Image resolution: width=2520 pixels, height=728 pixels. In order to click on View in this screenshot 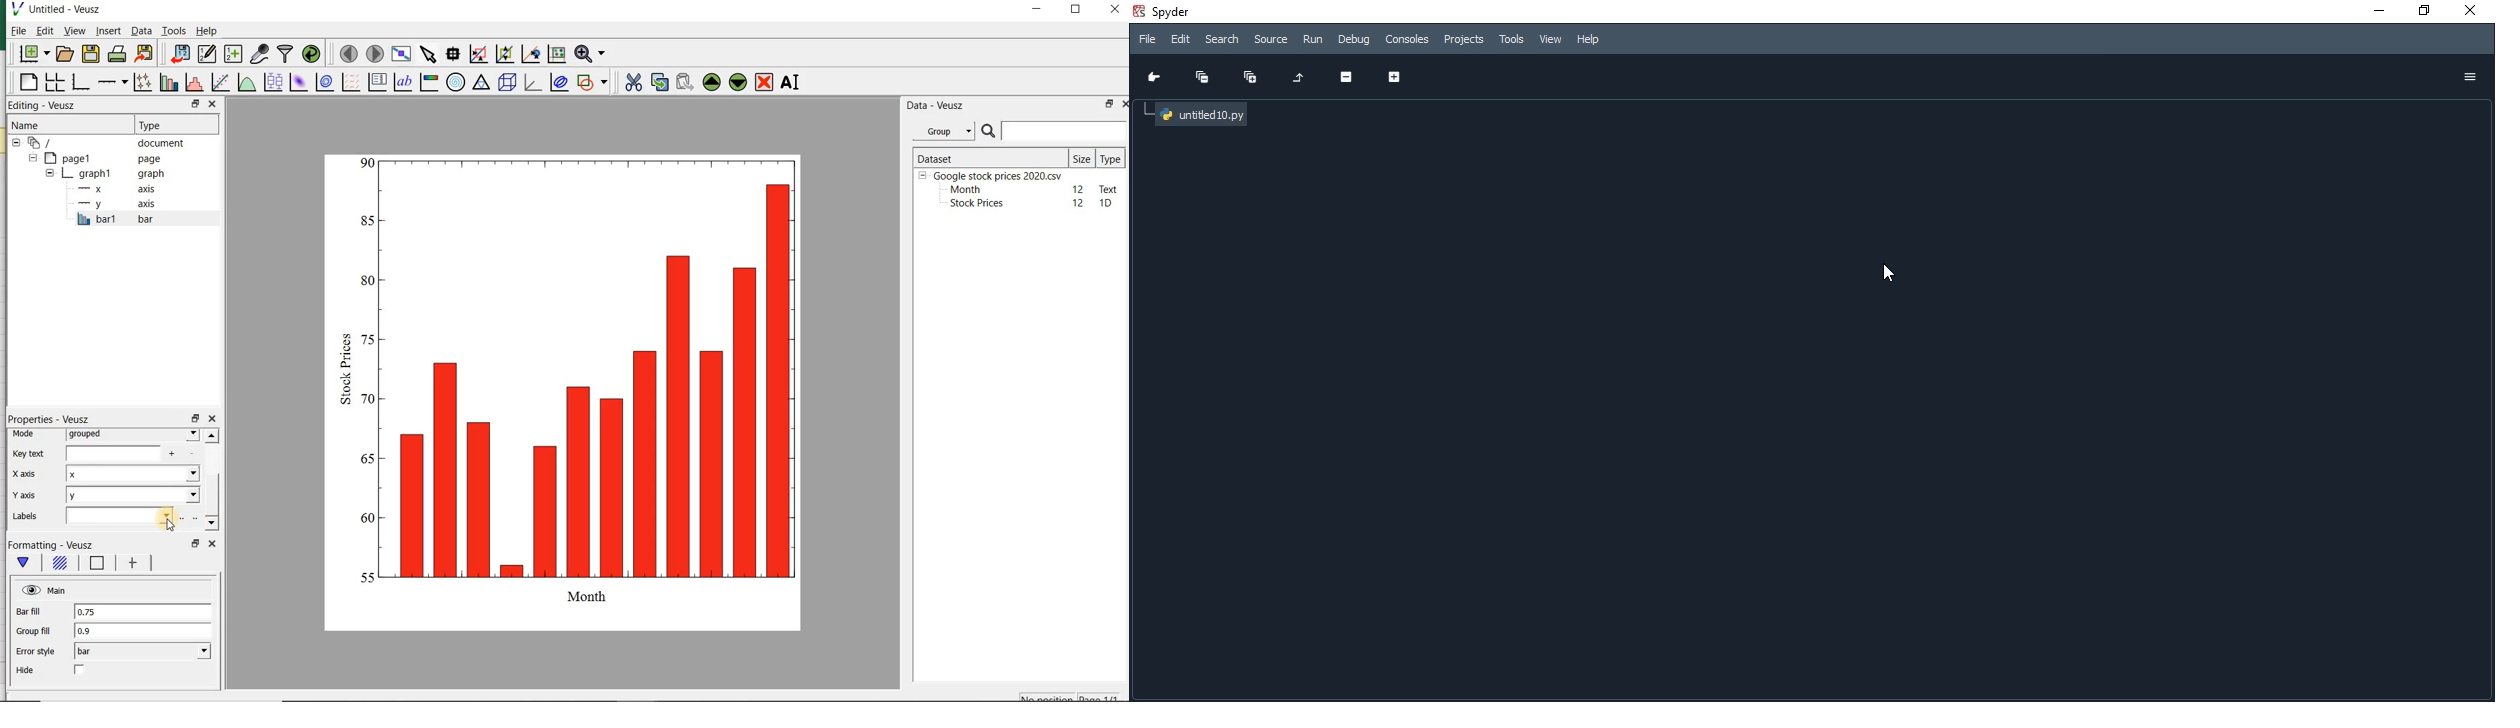, I will do `click(1549, 38)`.